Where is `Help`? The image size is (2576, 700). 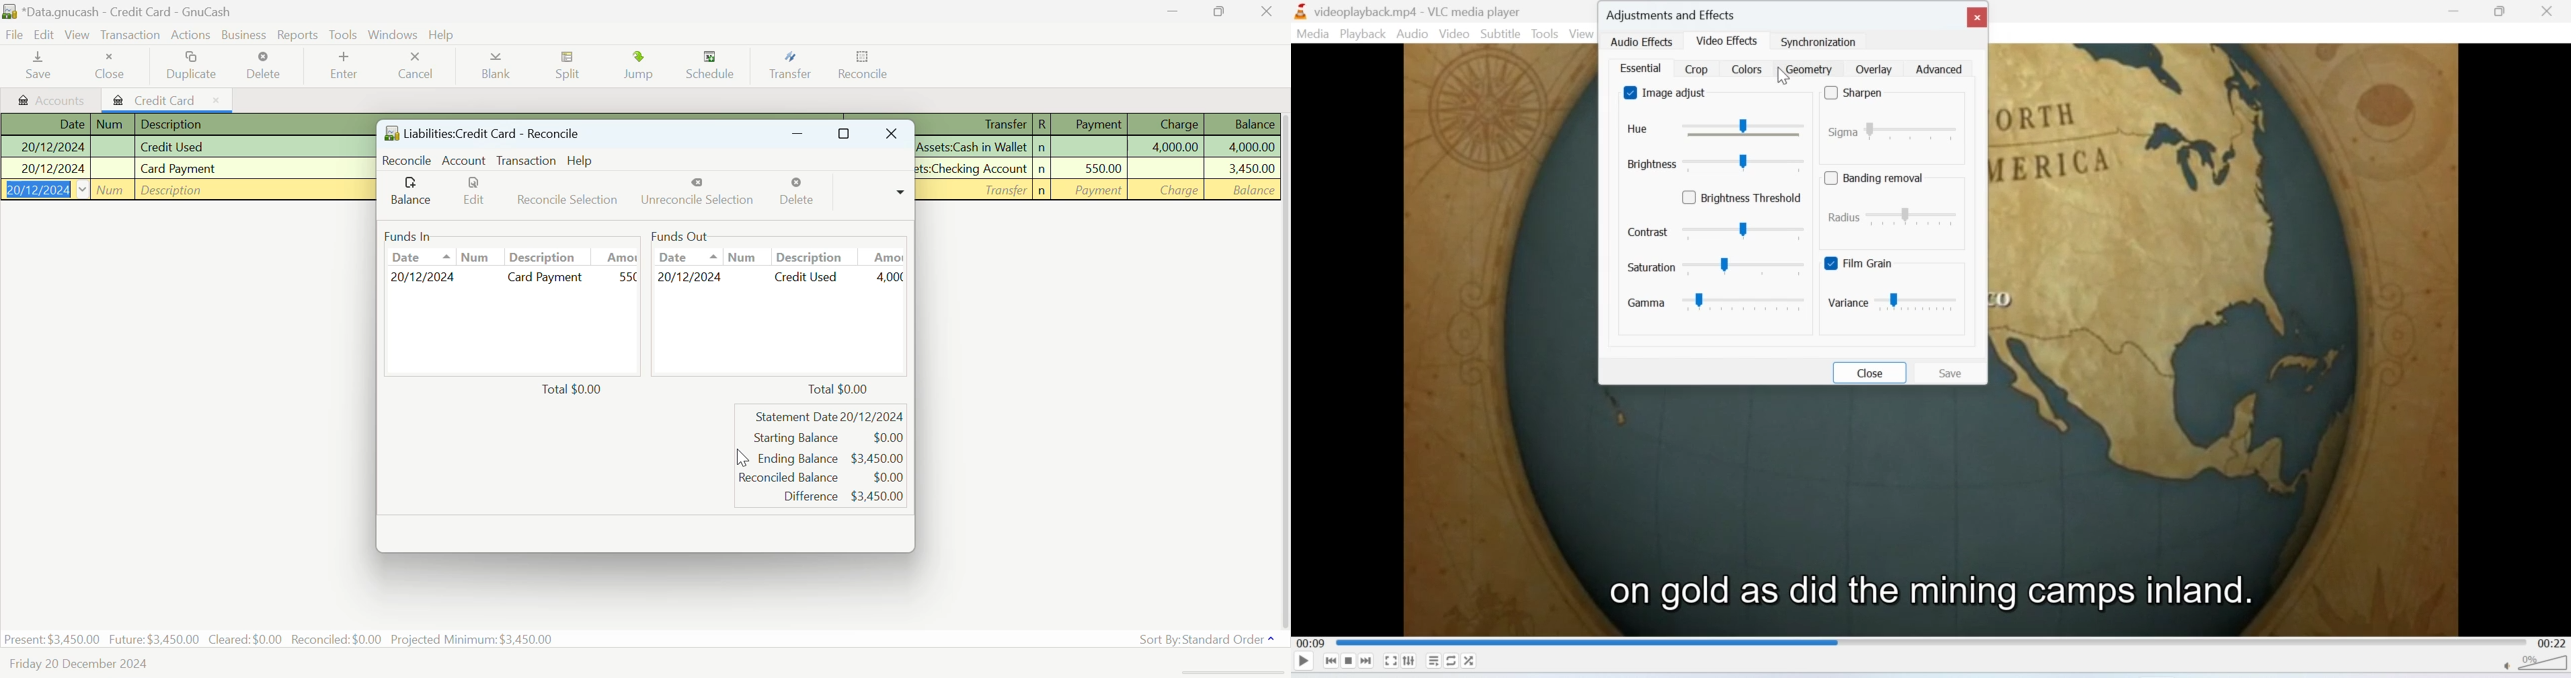 Help is located at coordinates (443, 34).